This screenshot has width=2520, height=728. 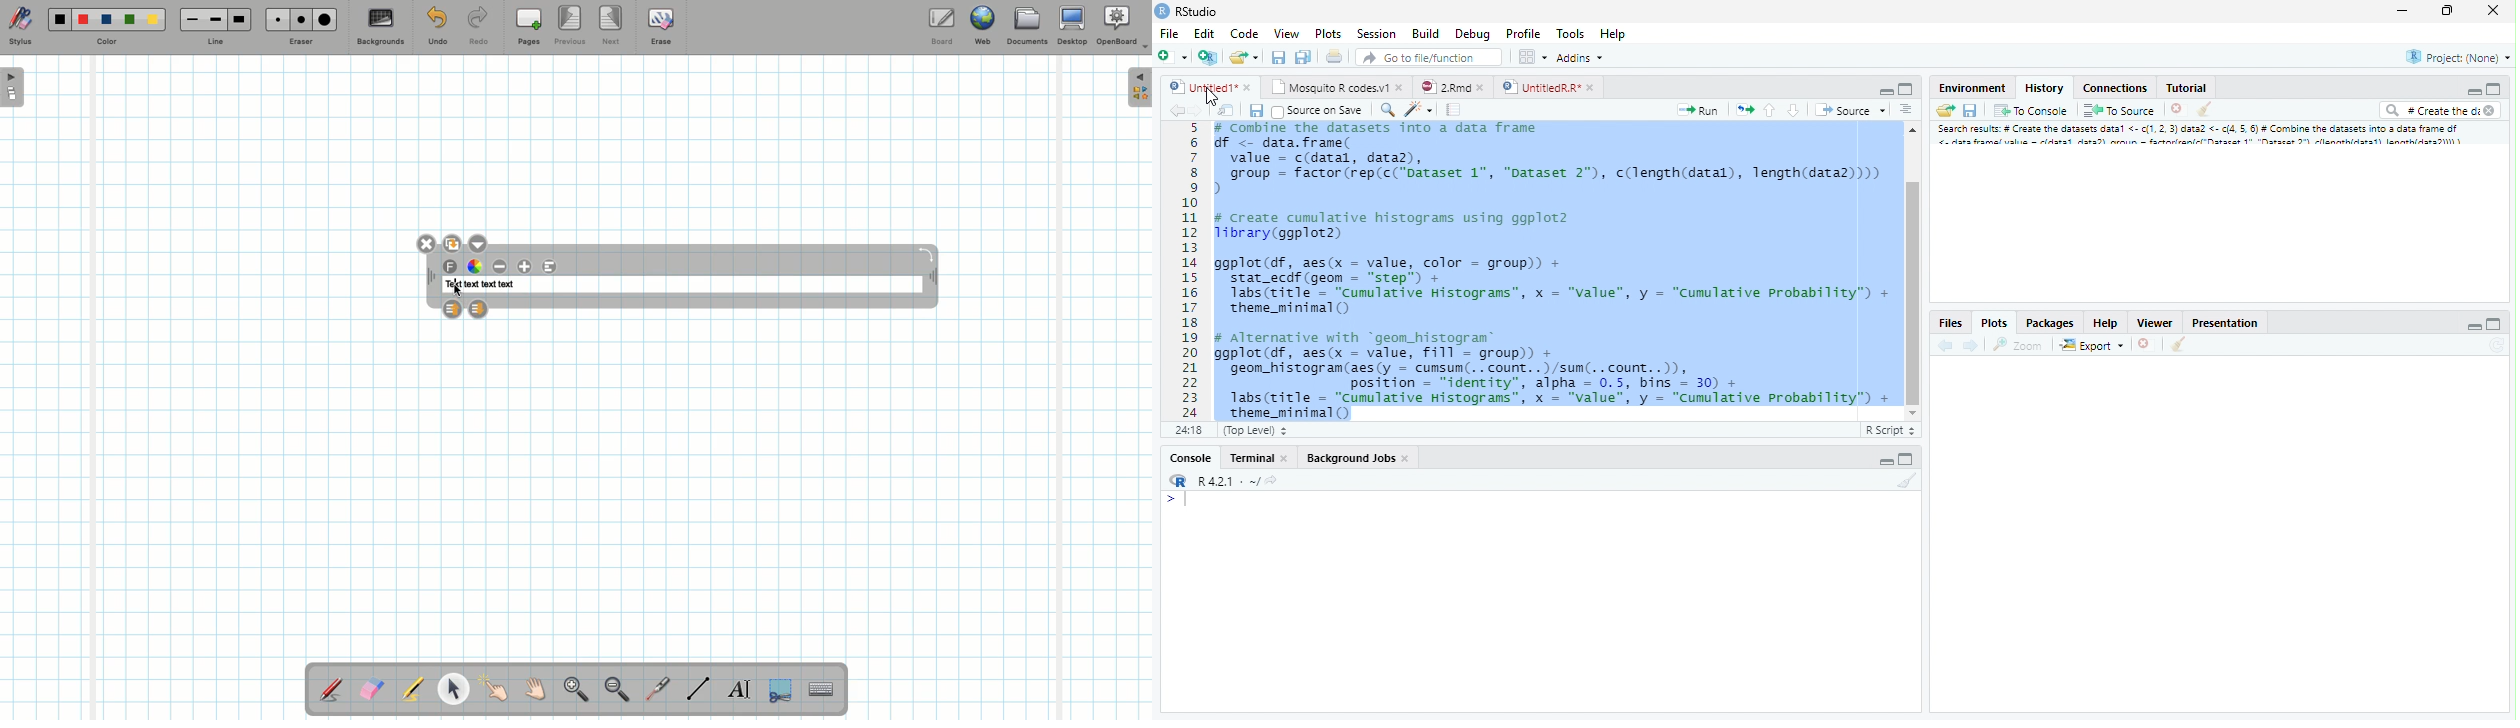 I want to click on R Script, so click(x=1890, y=430).